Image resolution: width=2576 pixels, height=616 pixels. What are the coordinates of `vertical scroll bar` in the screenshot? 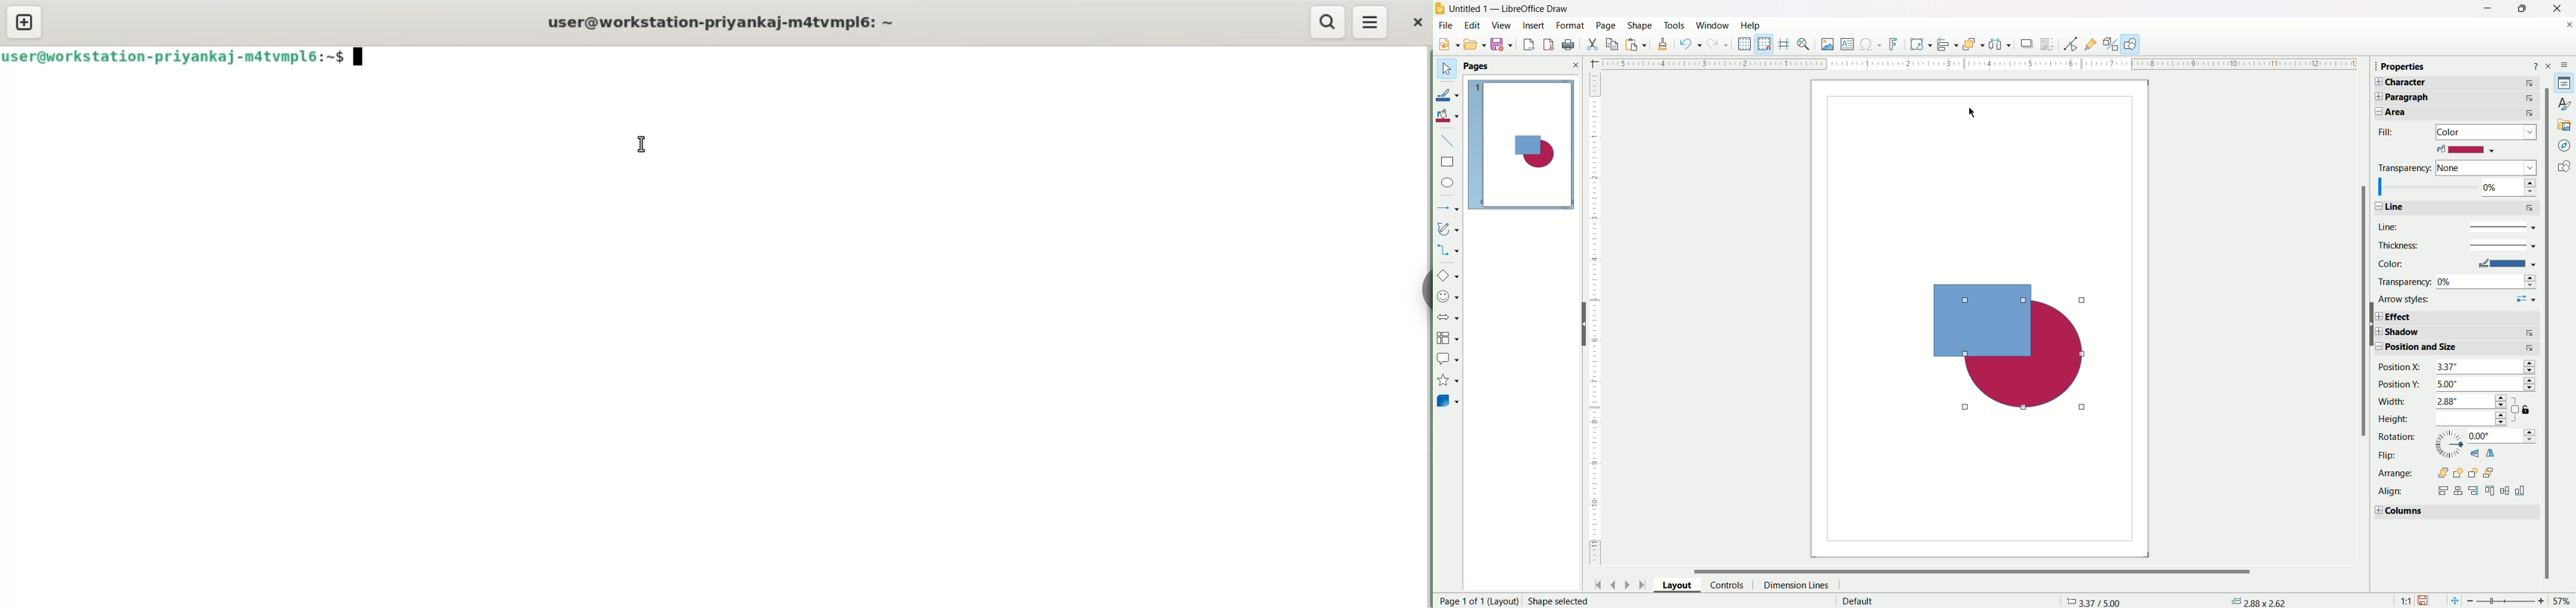 It's located at (2363, 333).